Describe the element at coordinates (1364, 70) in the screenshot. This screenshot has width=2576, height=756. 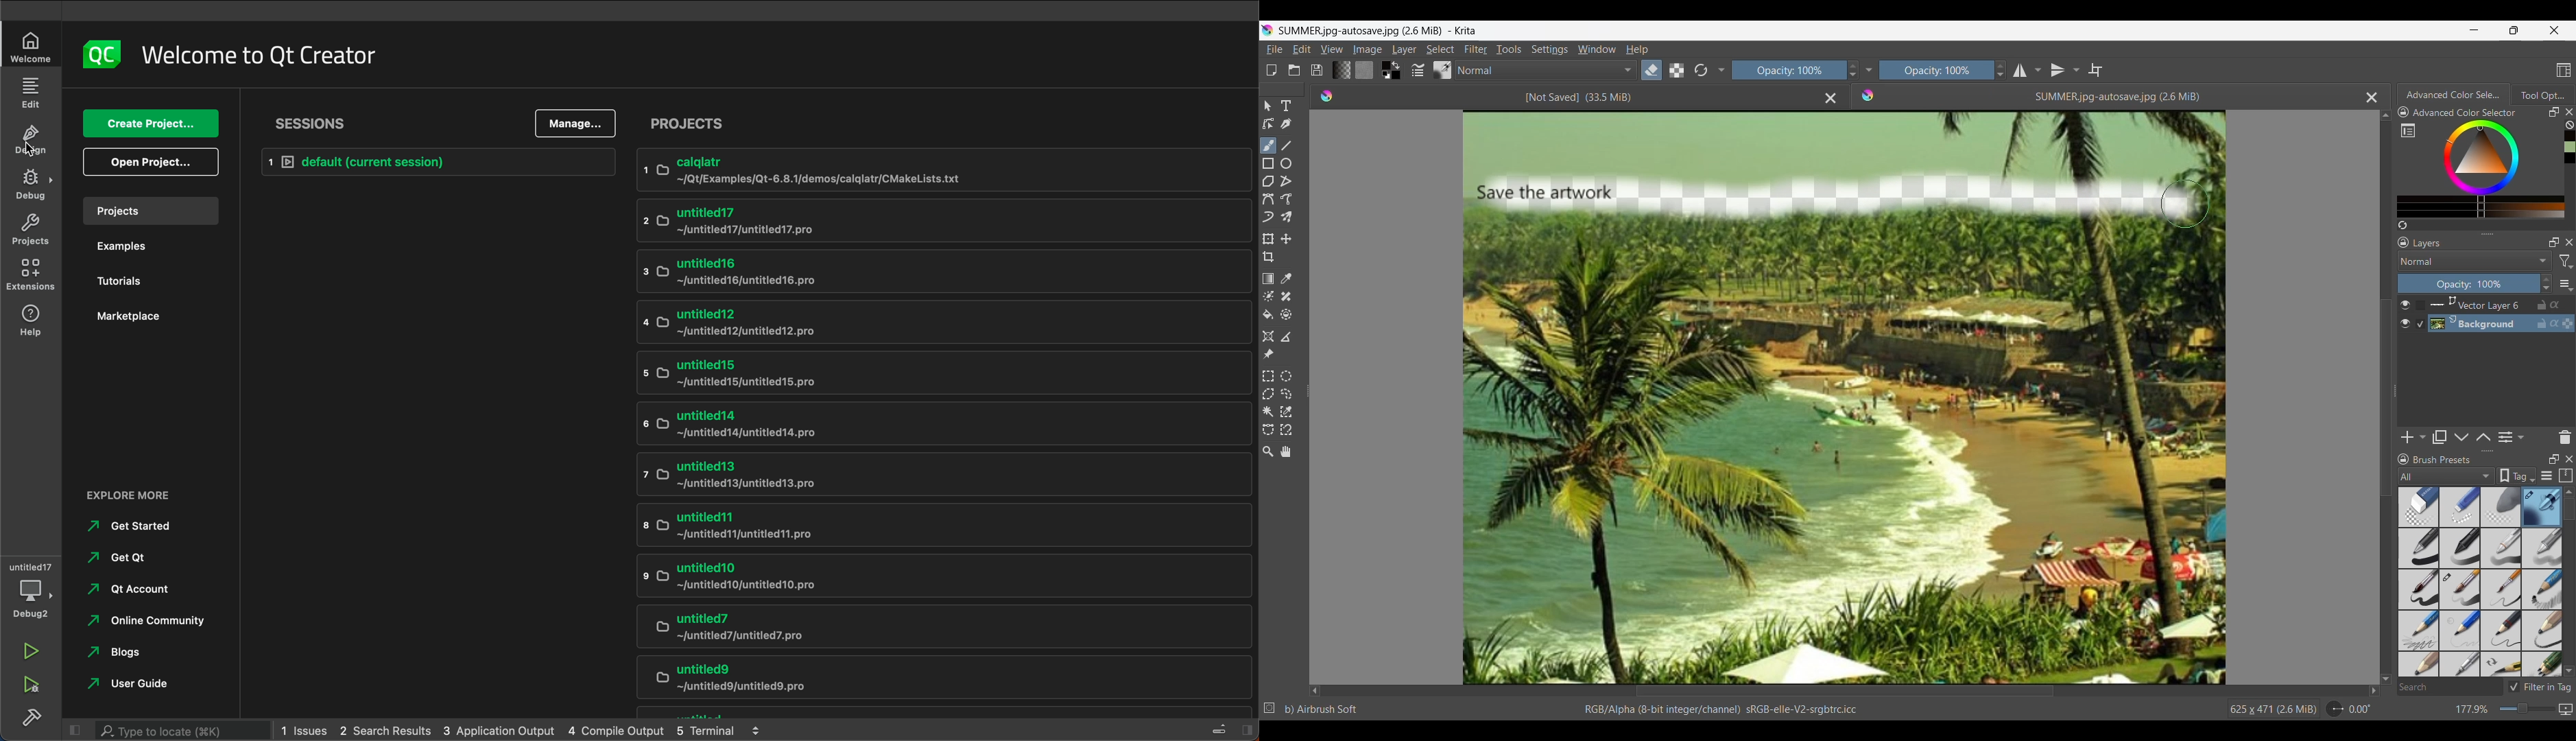
I see `Fill patterns` at that location.